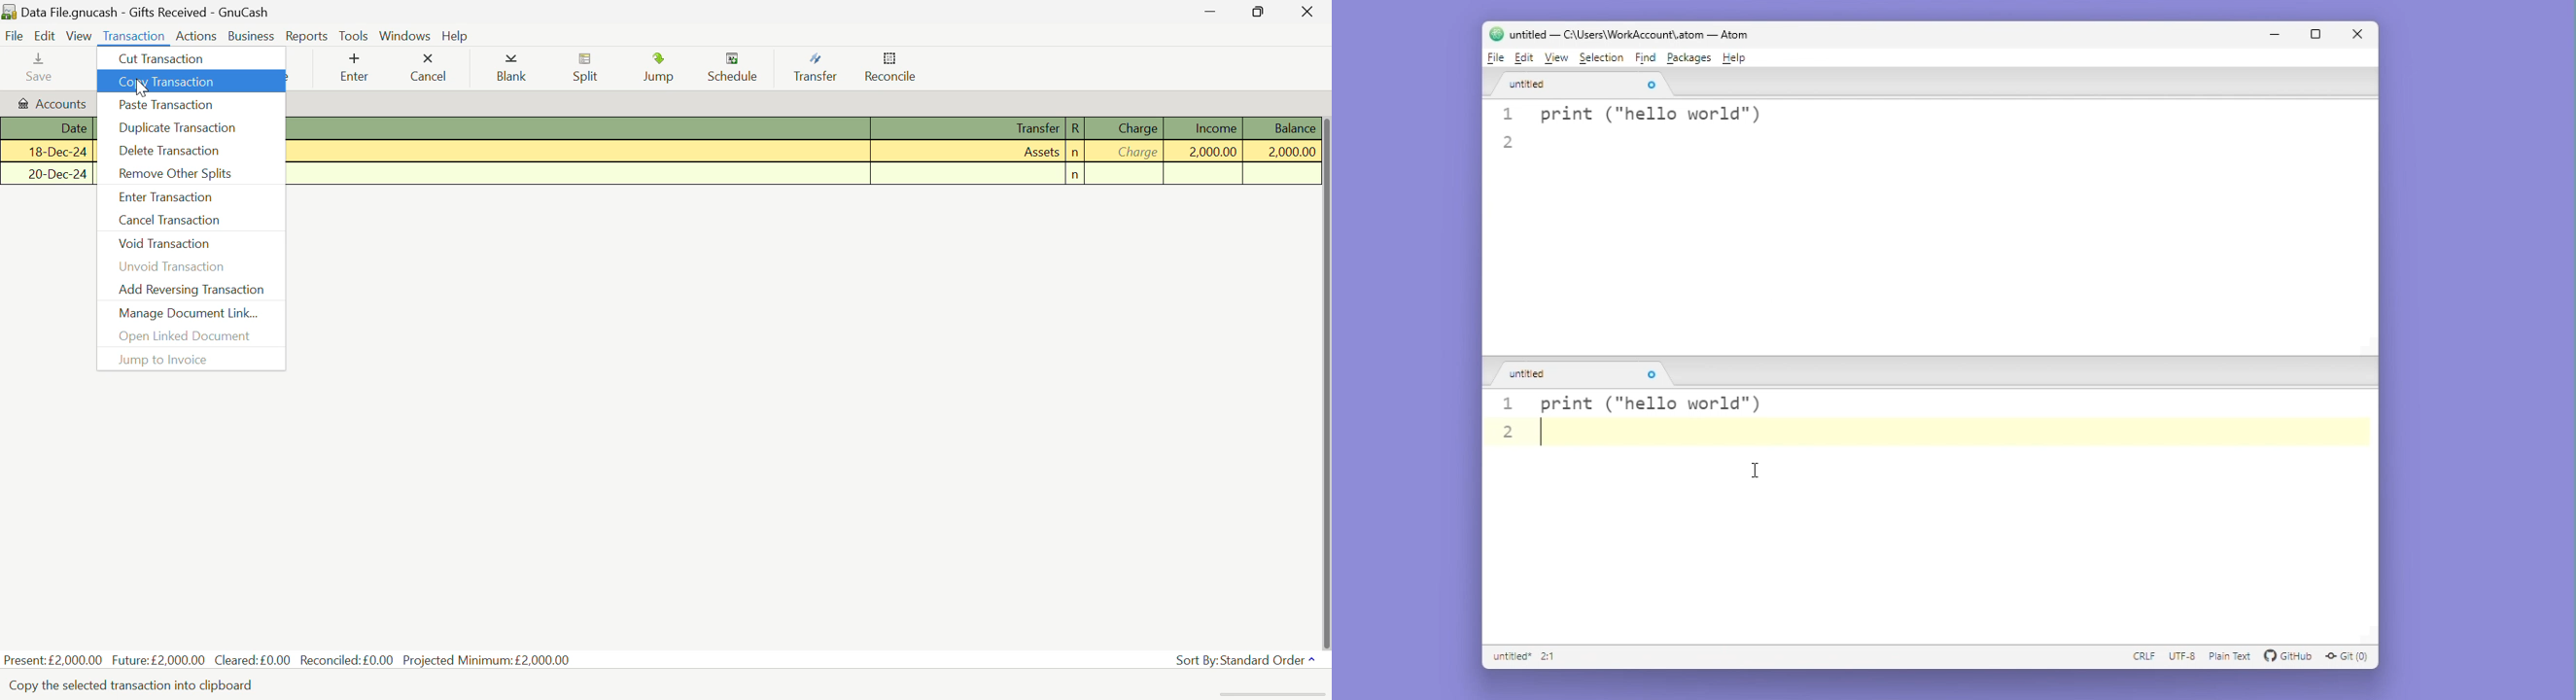 The image size is (2576, 700). I want to click on Help, so click(1737, 57).